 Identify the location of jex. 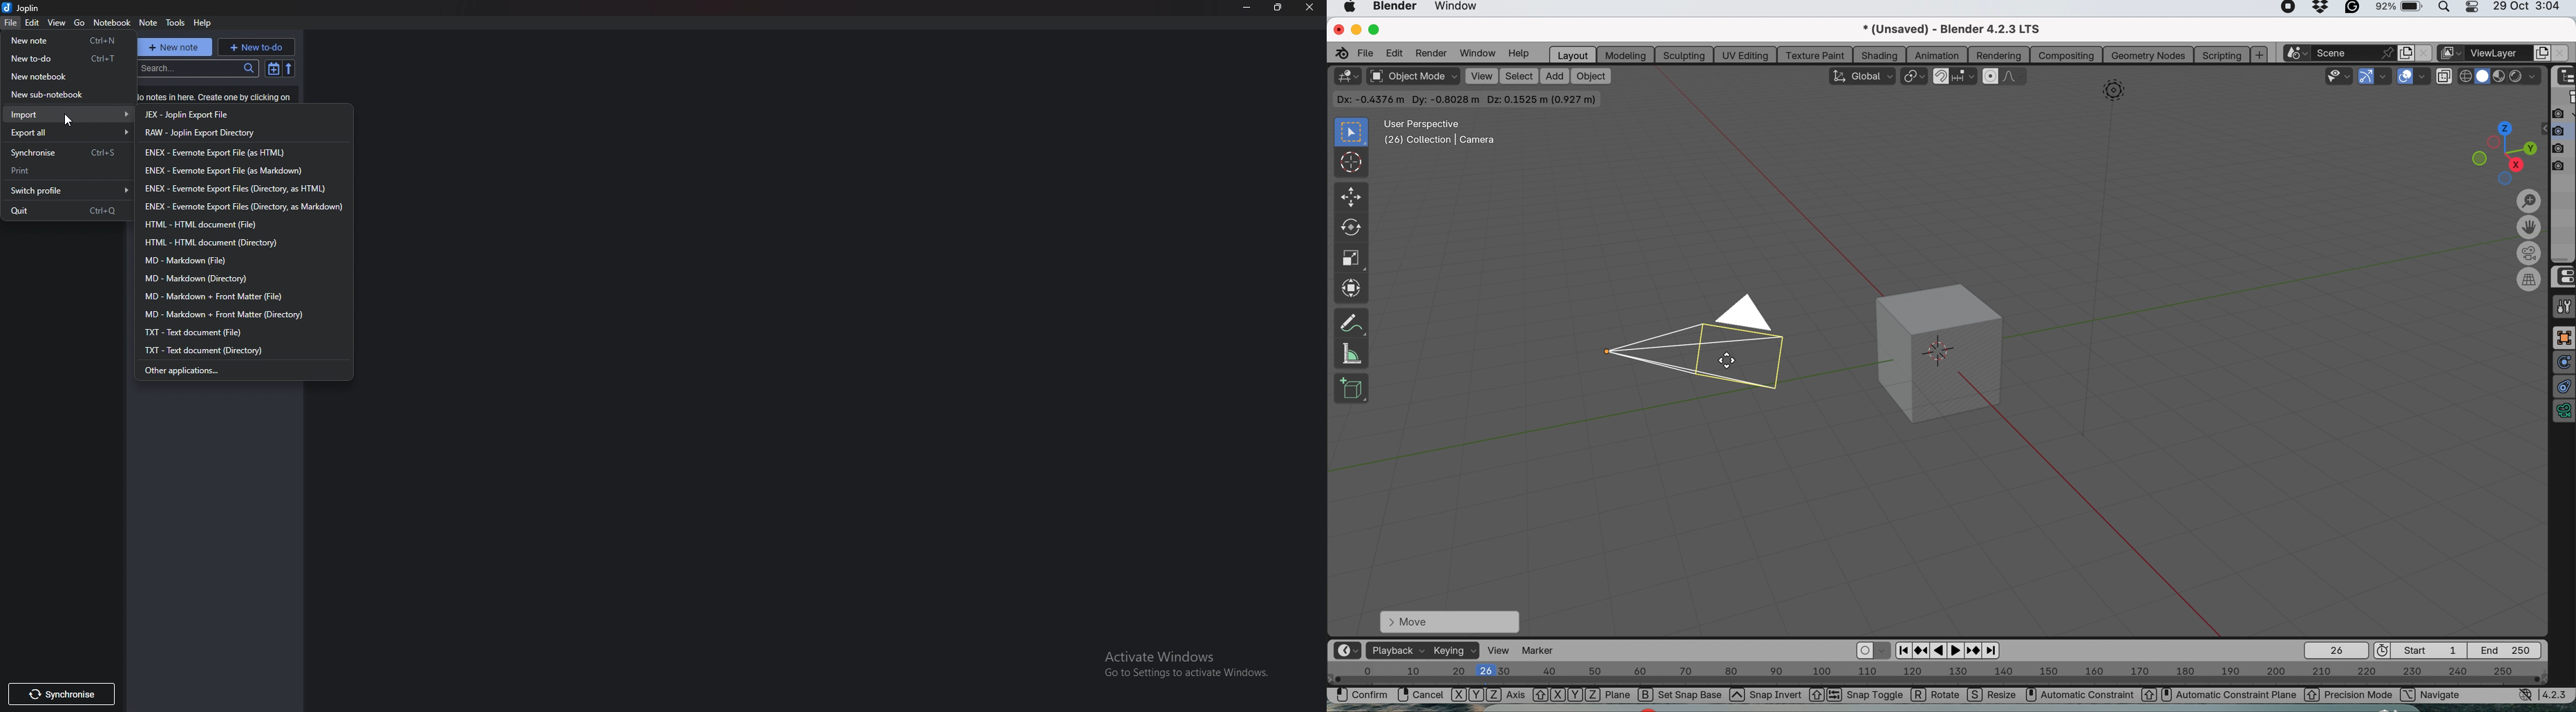
(214, 115).